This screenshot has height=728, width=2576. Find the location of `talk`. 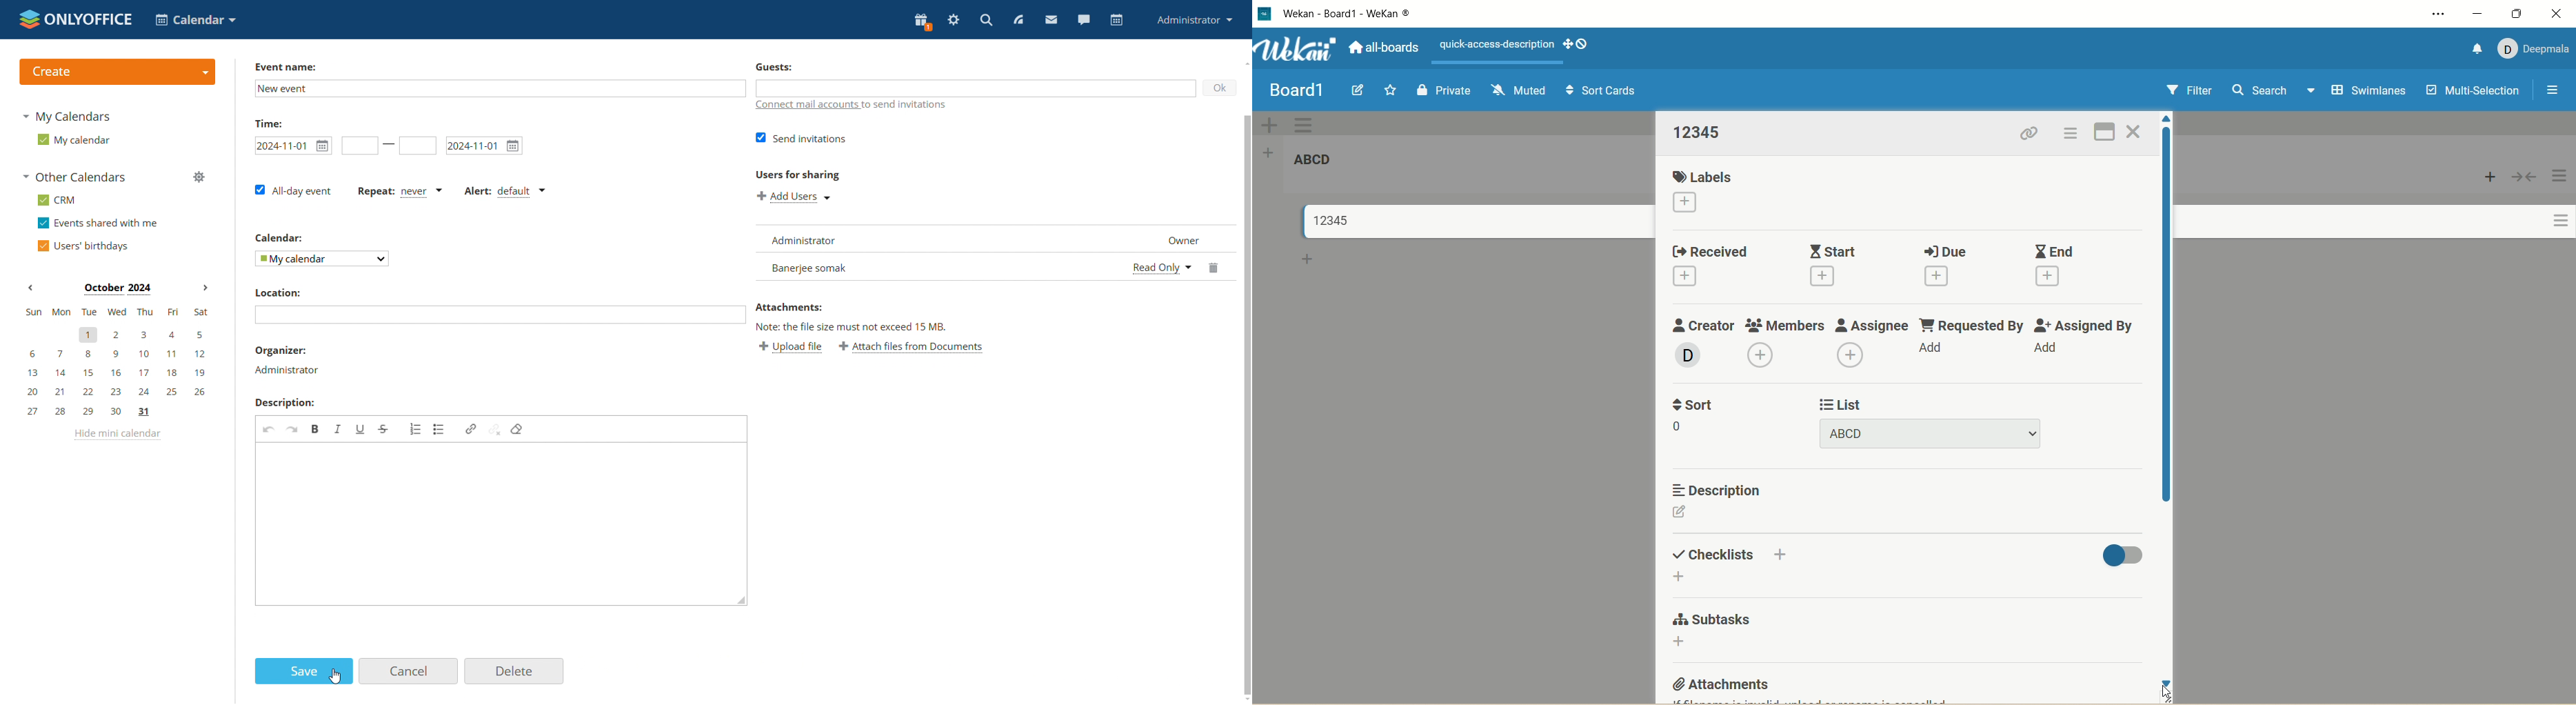

talk is located at coordinates (1086, 20).